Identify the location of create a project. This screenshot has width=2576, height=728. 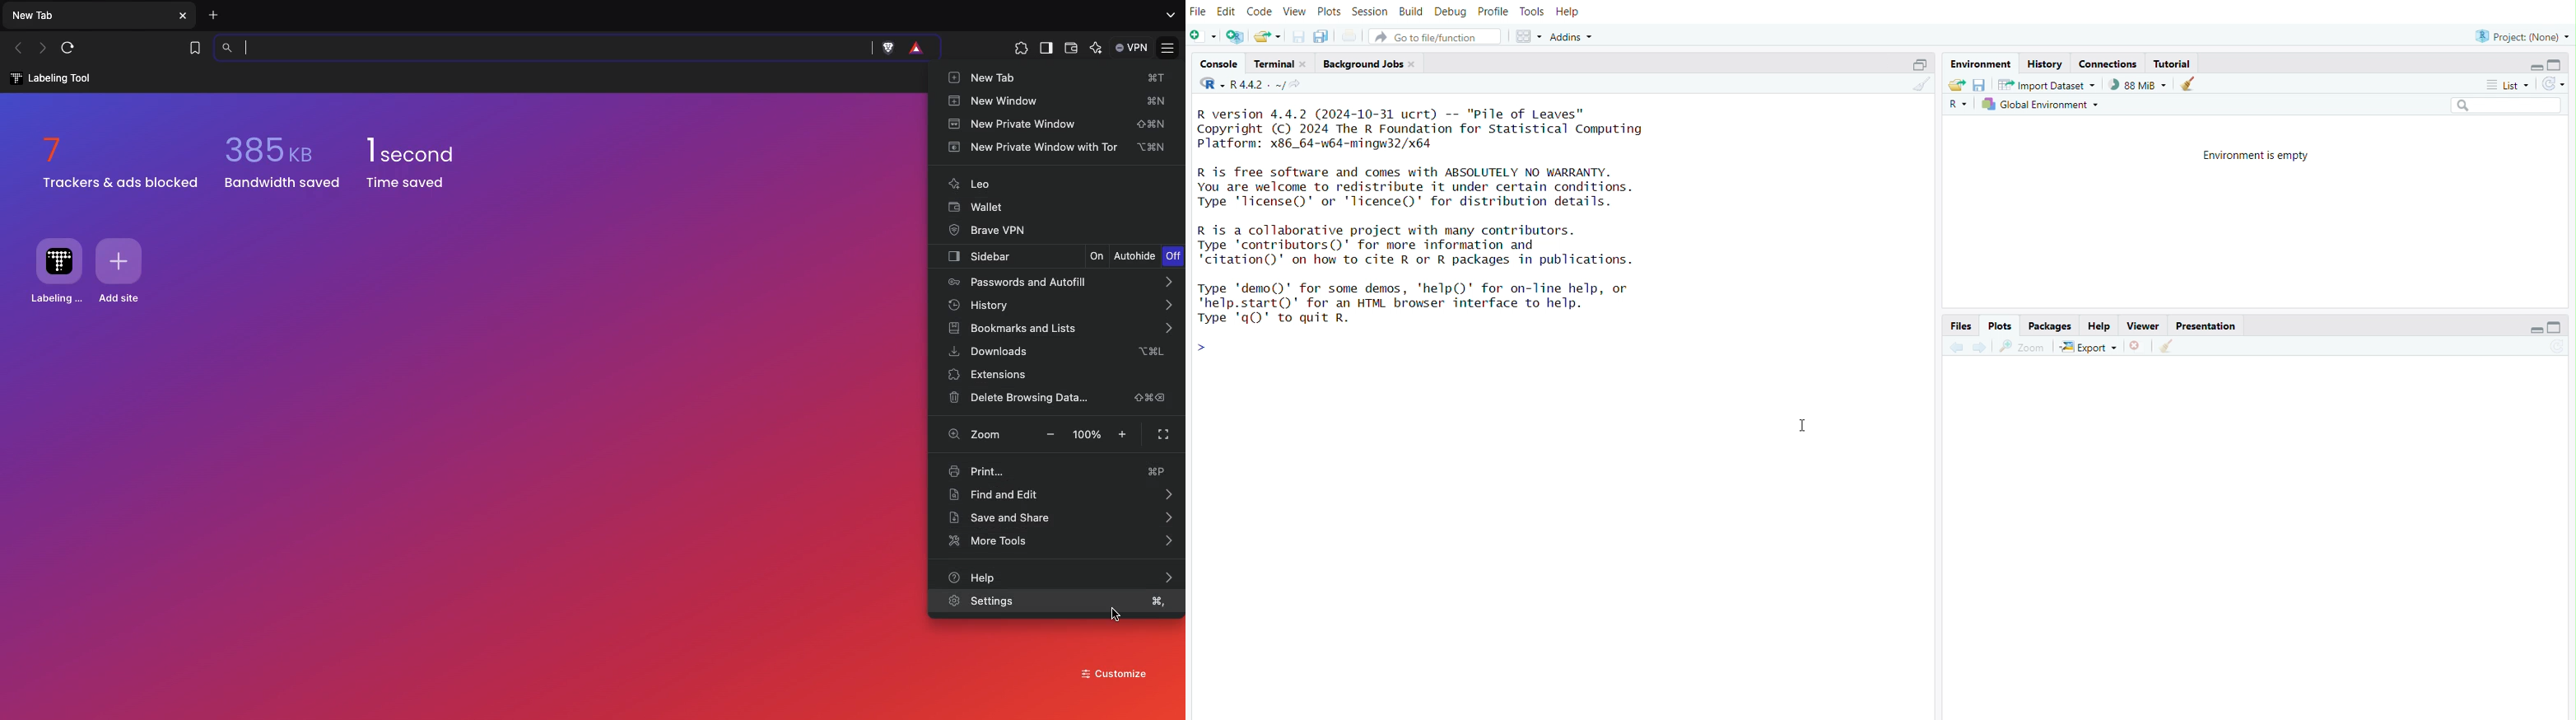
(1235, 36).